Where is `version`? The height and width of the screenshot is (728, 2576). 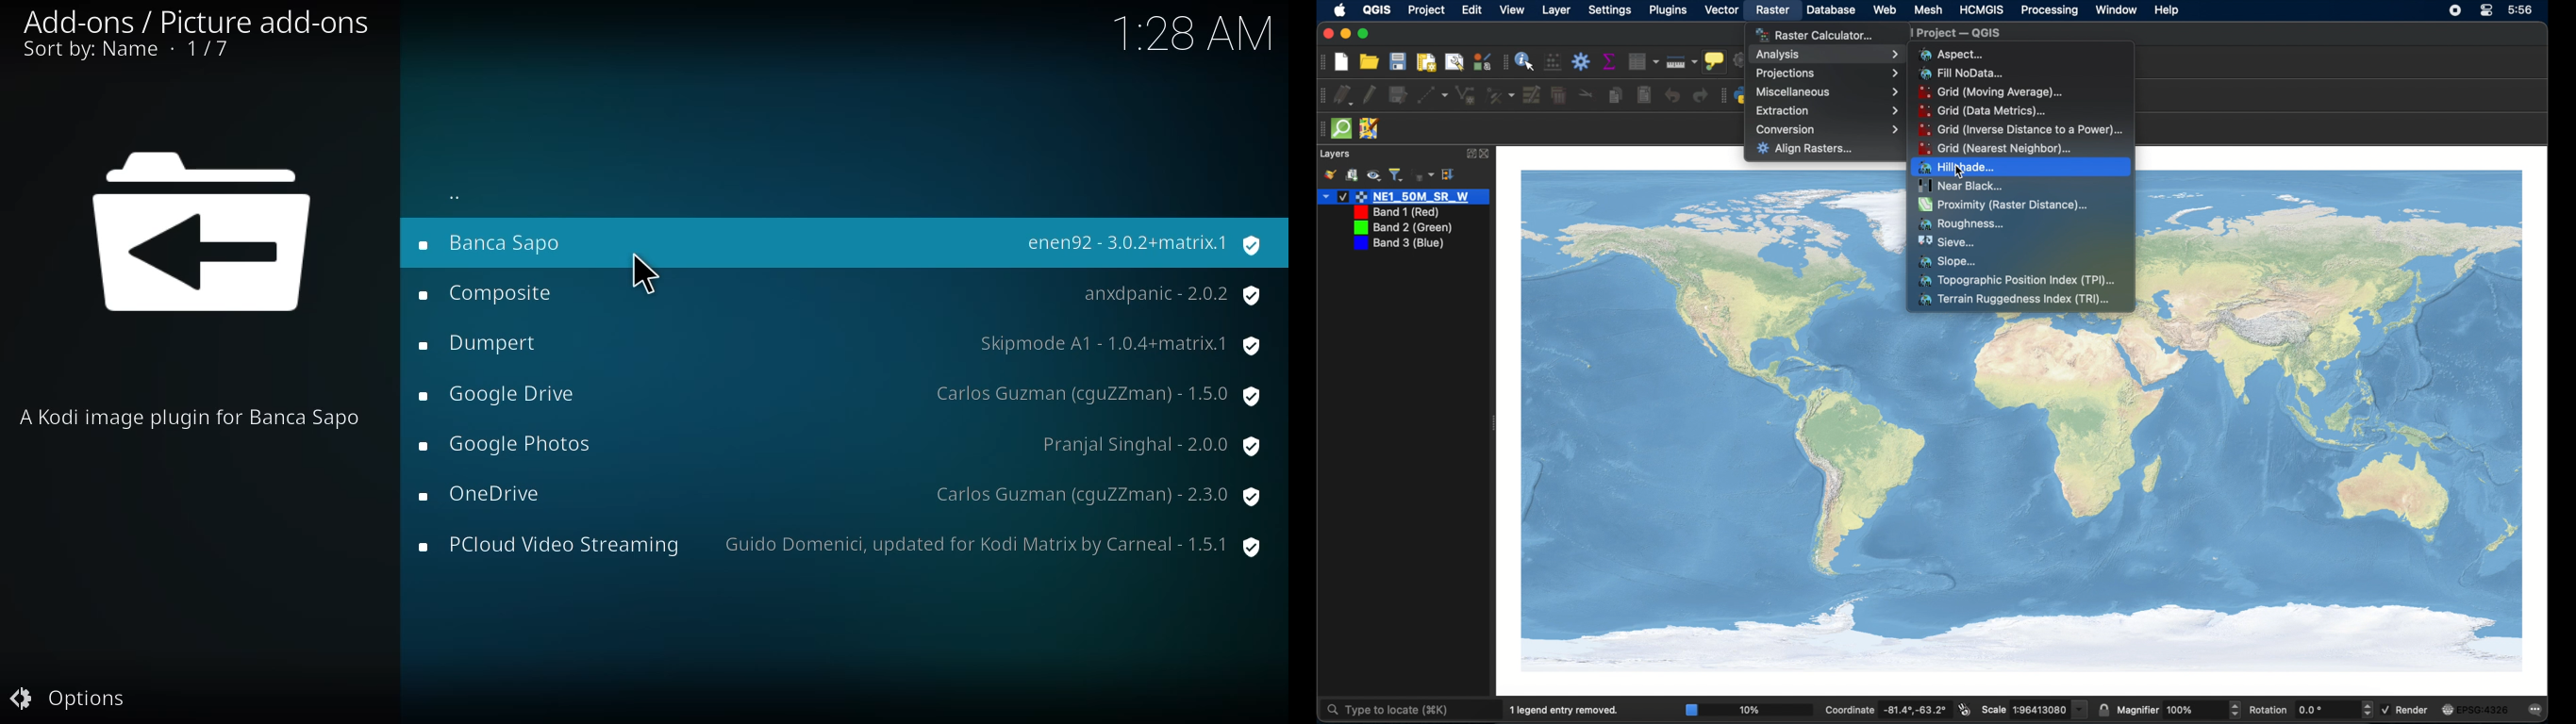 version is located at coordinates (992, 542).